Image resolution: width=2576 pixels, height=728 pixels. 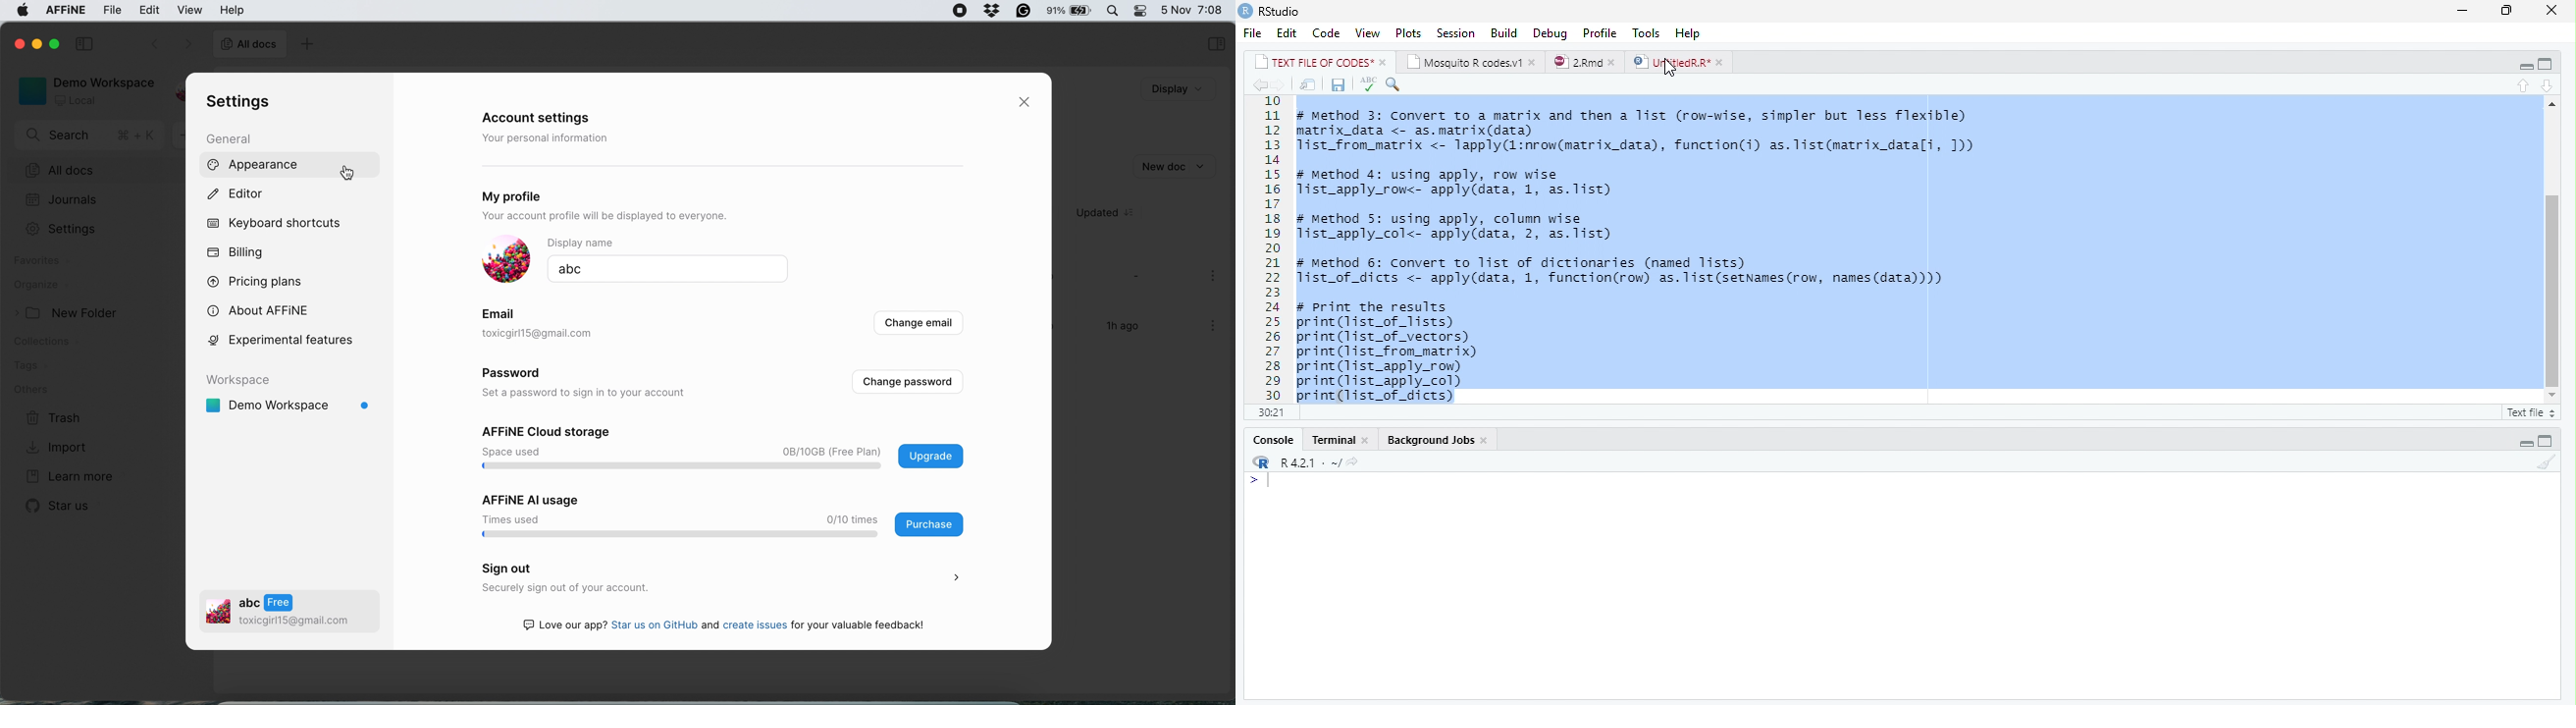 I want to click on profile details, so click(x=291, y=609).